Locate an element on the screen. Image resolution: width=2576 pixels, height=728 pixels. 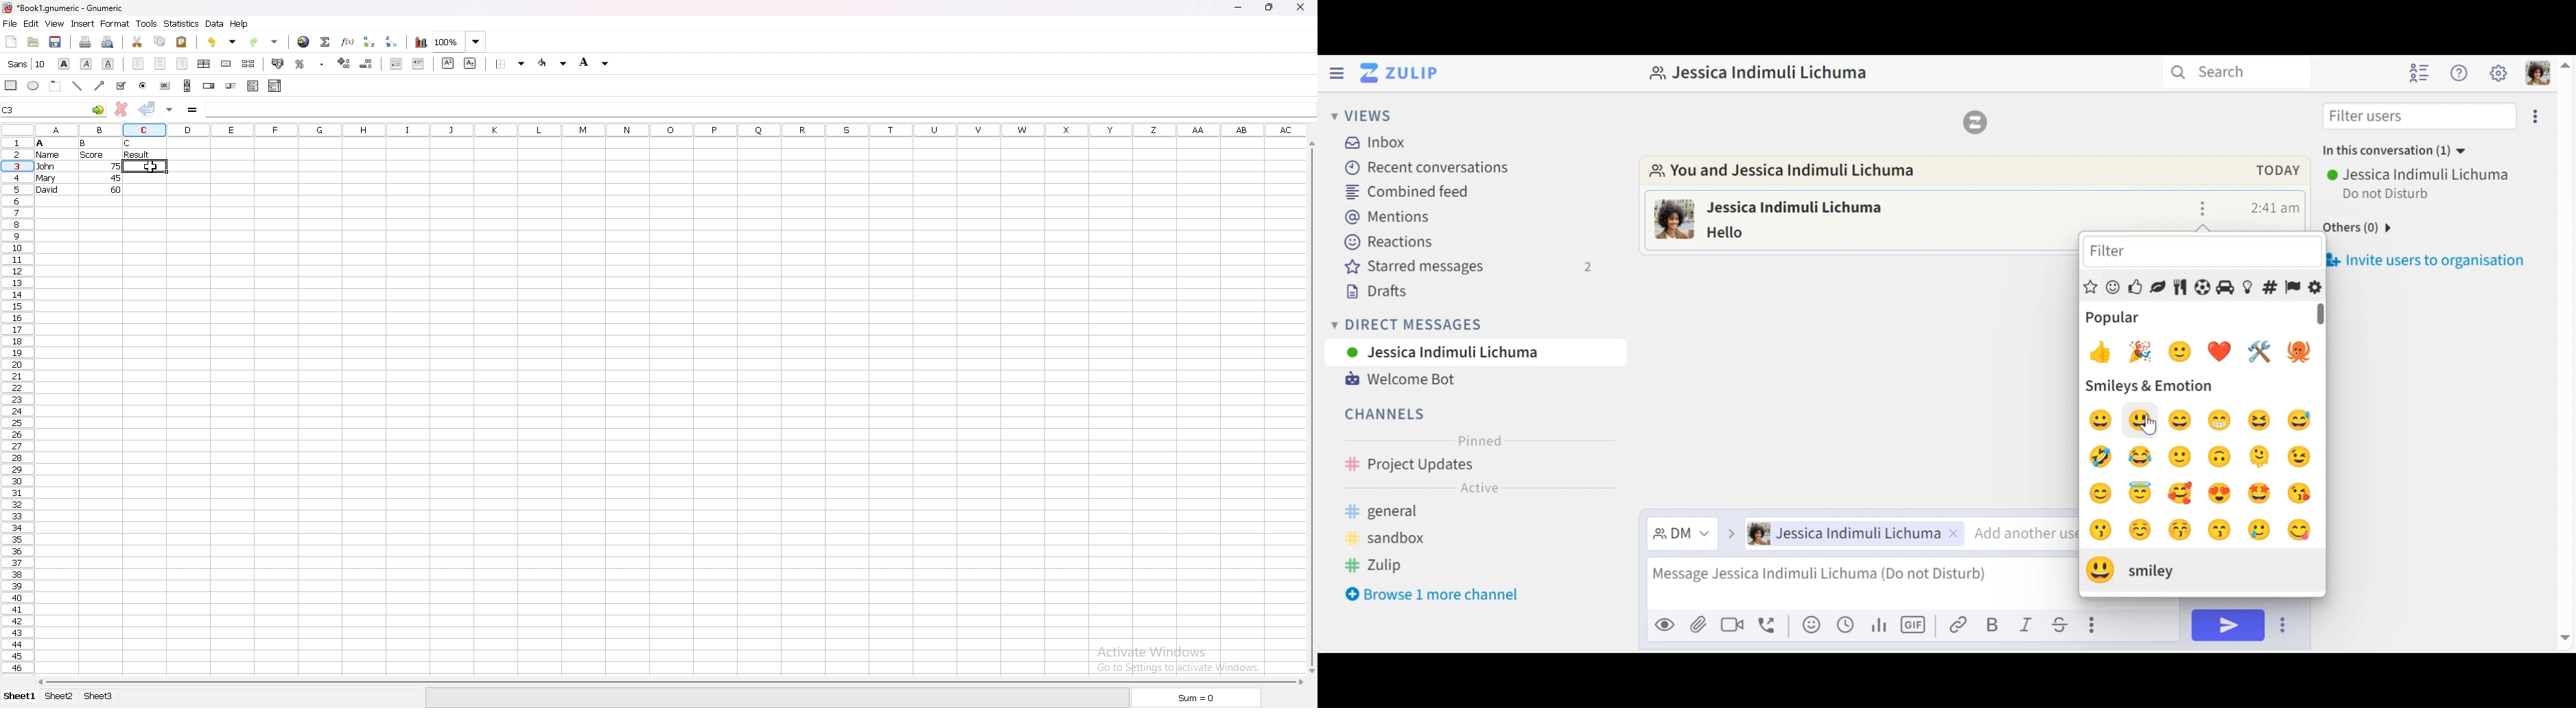
Views is located at coordinates (1358, 114).